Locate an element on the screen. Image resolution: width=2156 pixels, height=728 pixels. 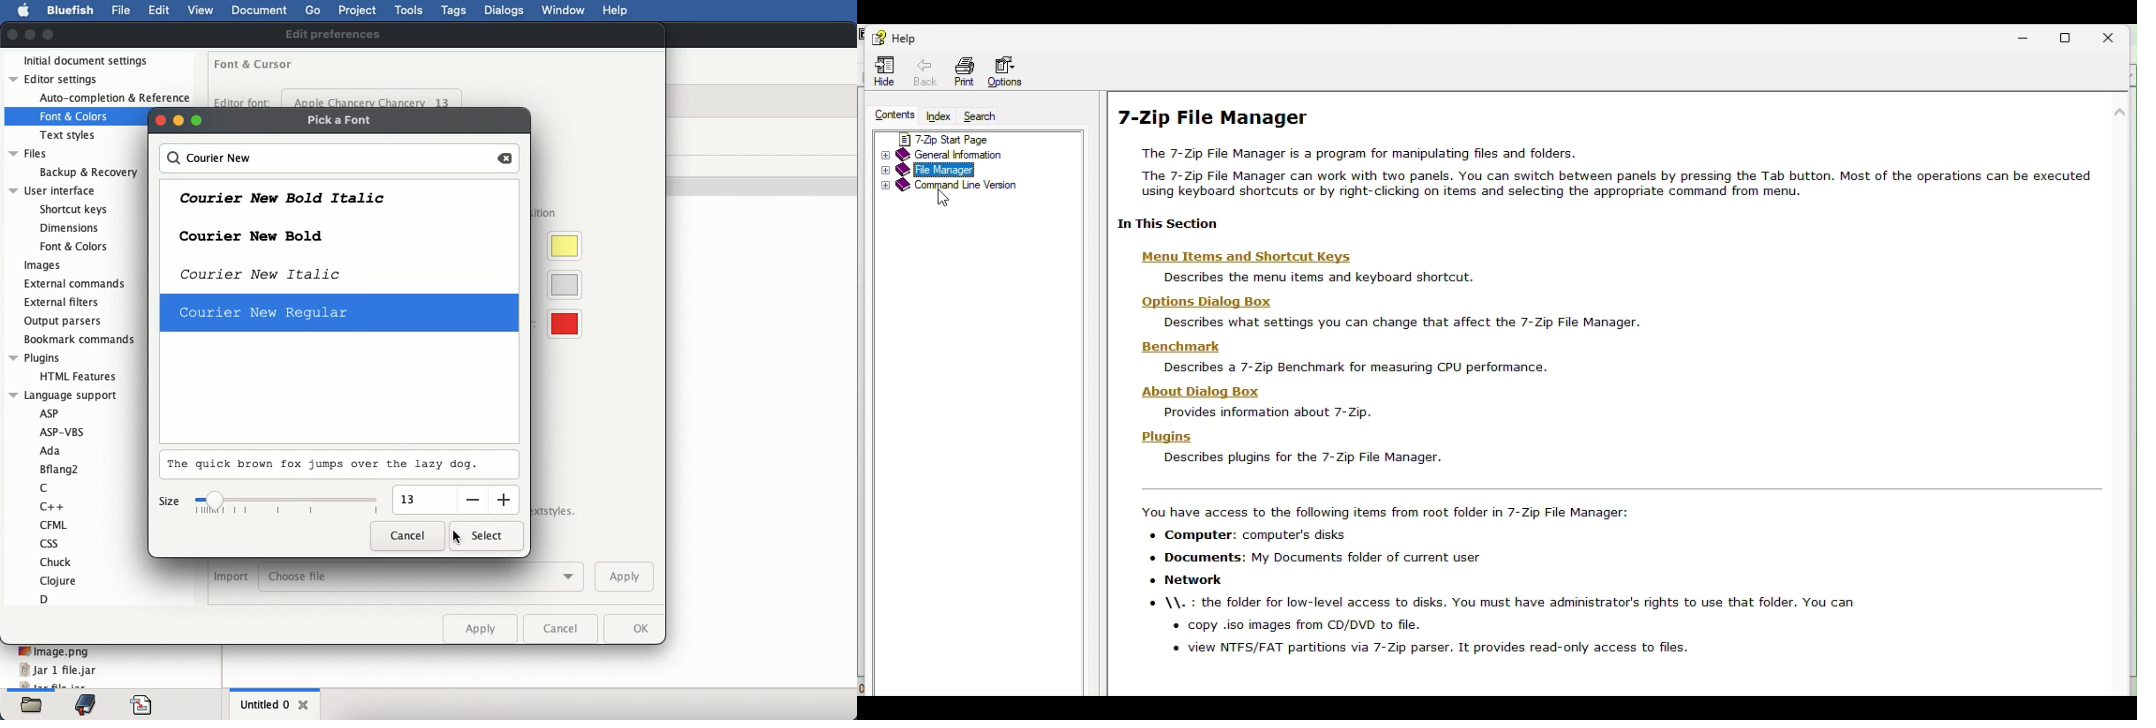
pick a font is located at coordinates (341, 123).